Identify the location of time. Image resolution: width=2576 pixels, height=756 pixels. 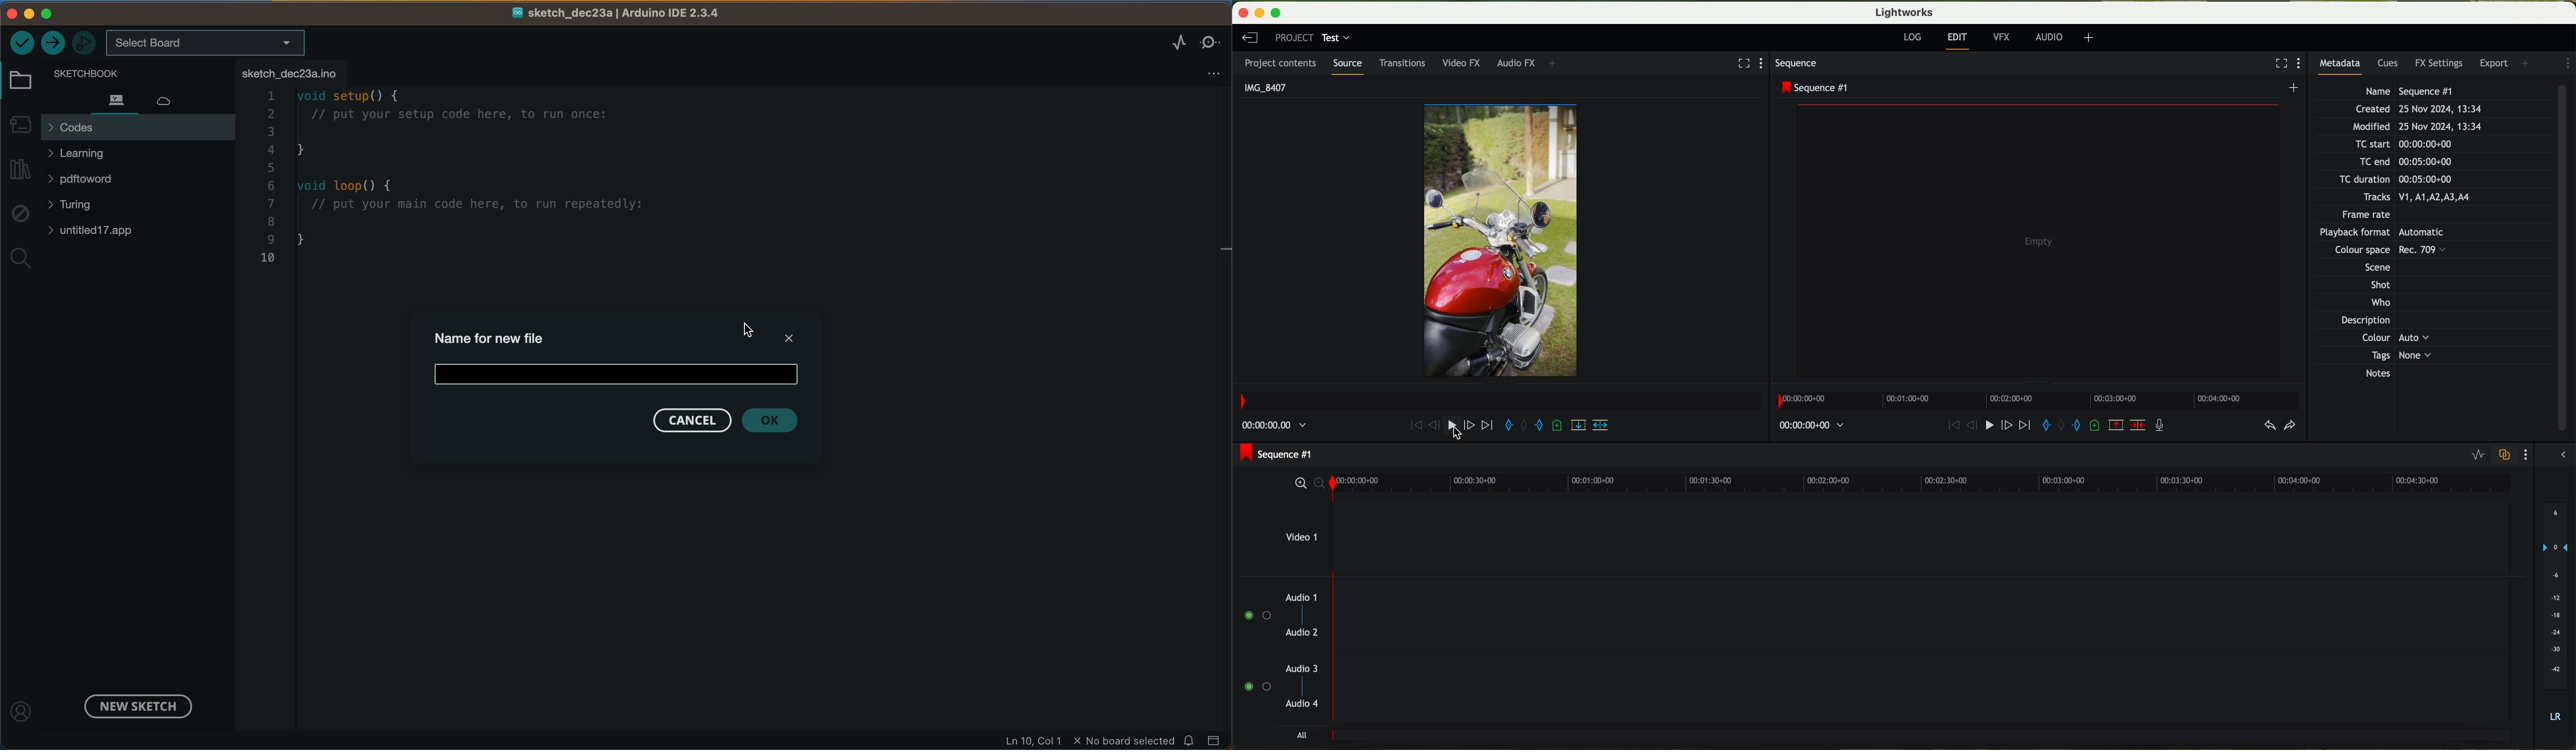
(1277, 427).